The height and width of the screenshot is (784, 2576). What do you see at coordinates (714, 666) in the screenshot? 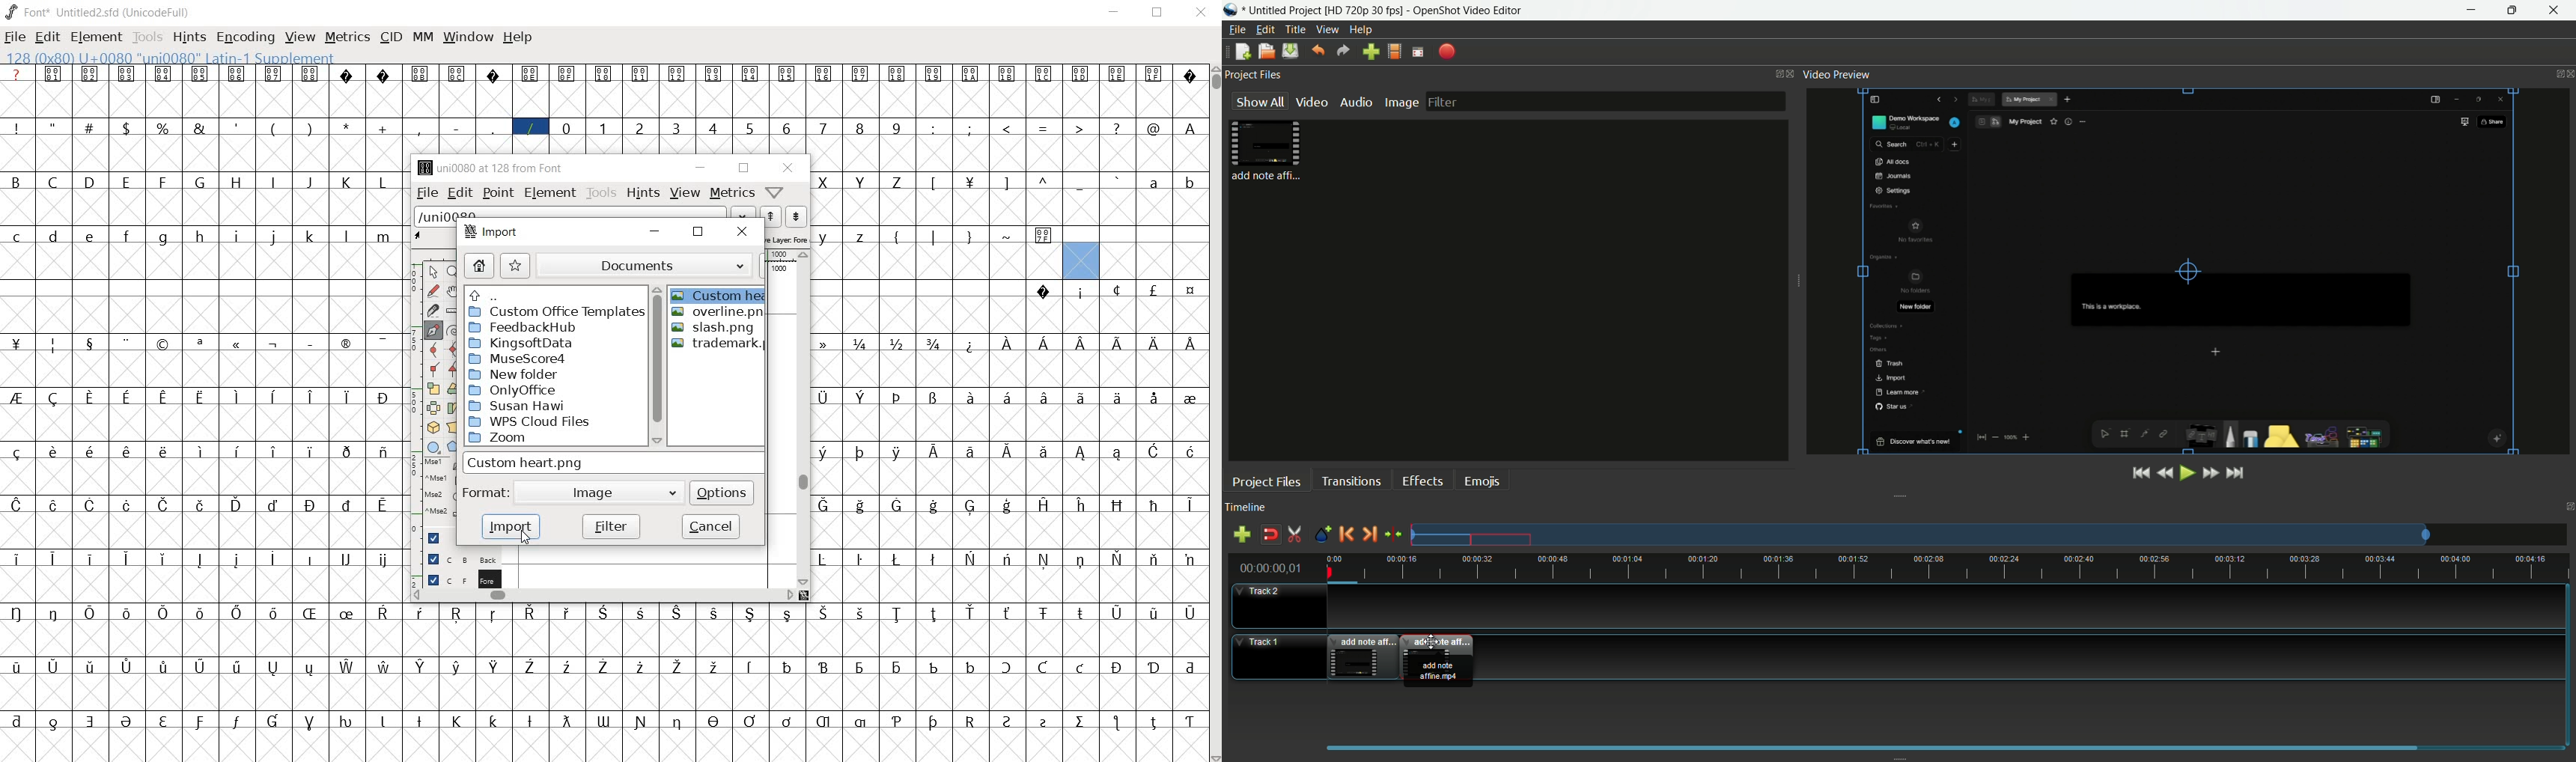
I see `glyph` at bounding box center [714, 666].